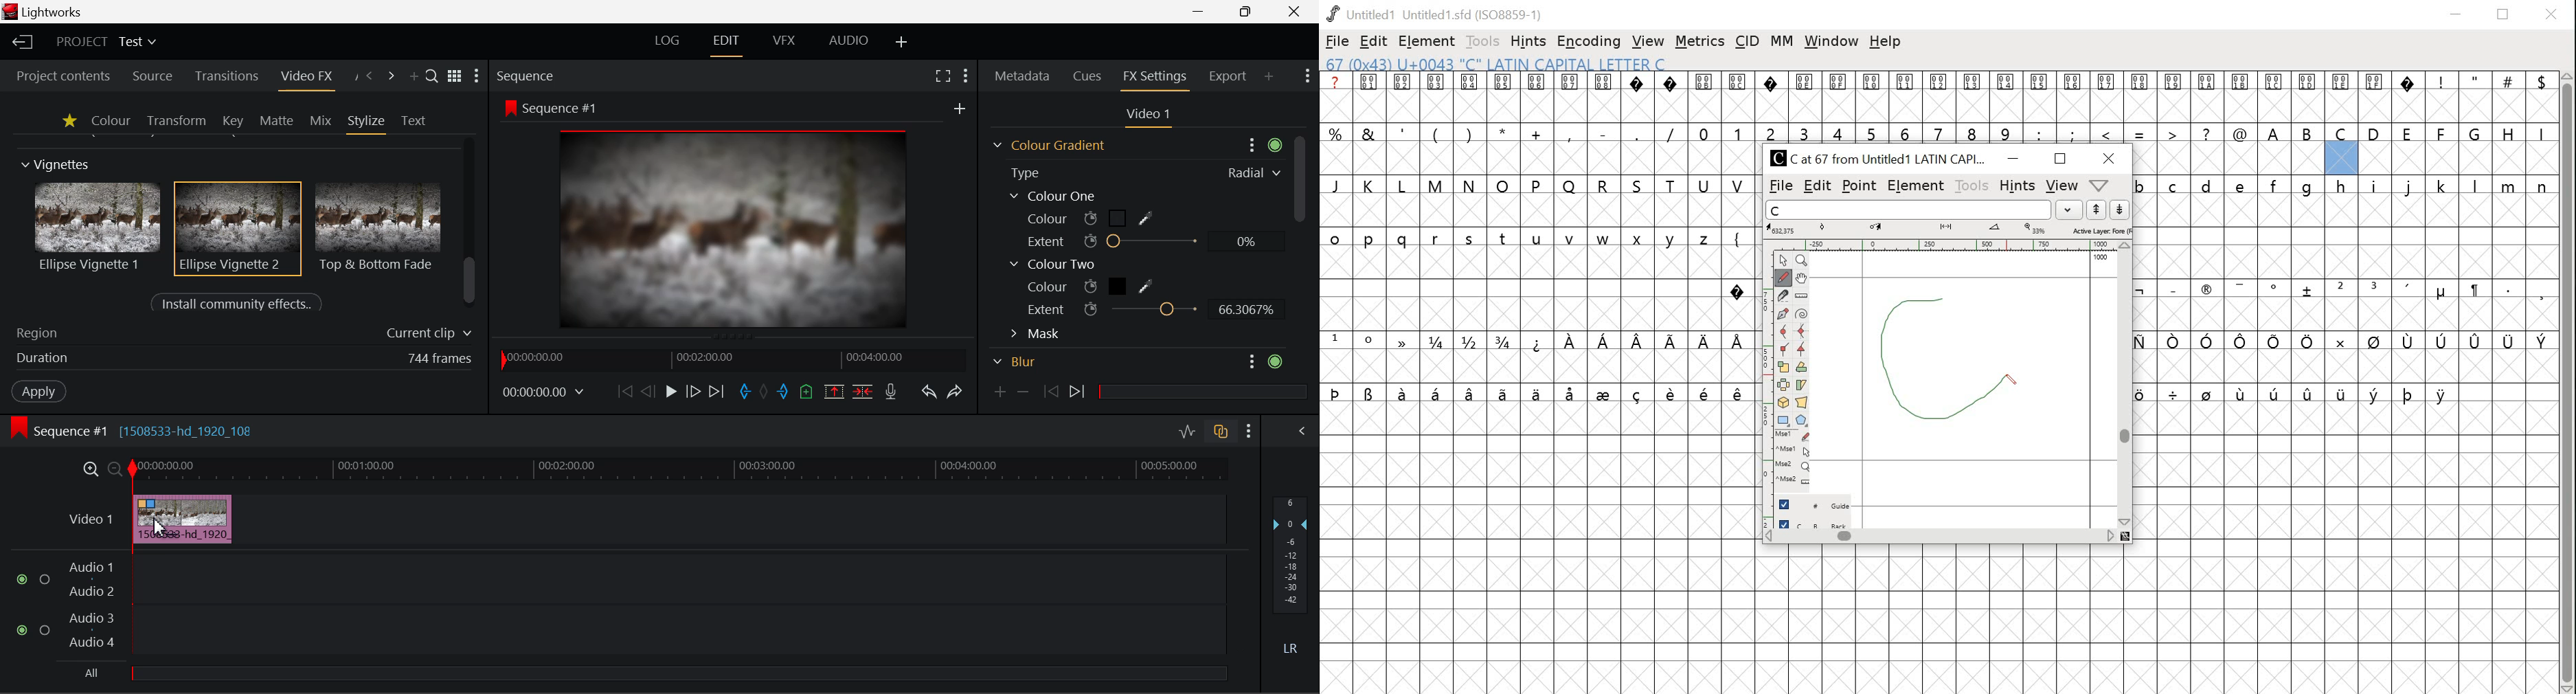 The width and height of the screenshot is (2576, 700). What do you see at coordinates (1907, 209) in the screenshot?
I see `word list input field` at bounding box center [1907, 209].